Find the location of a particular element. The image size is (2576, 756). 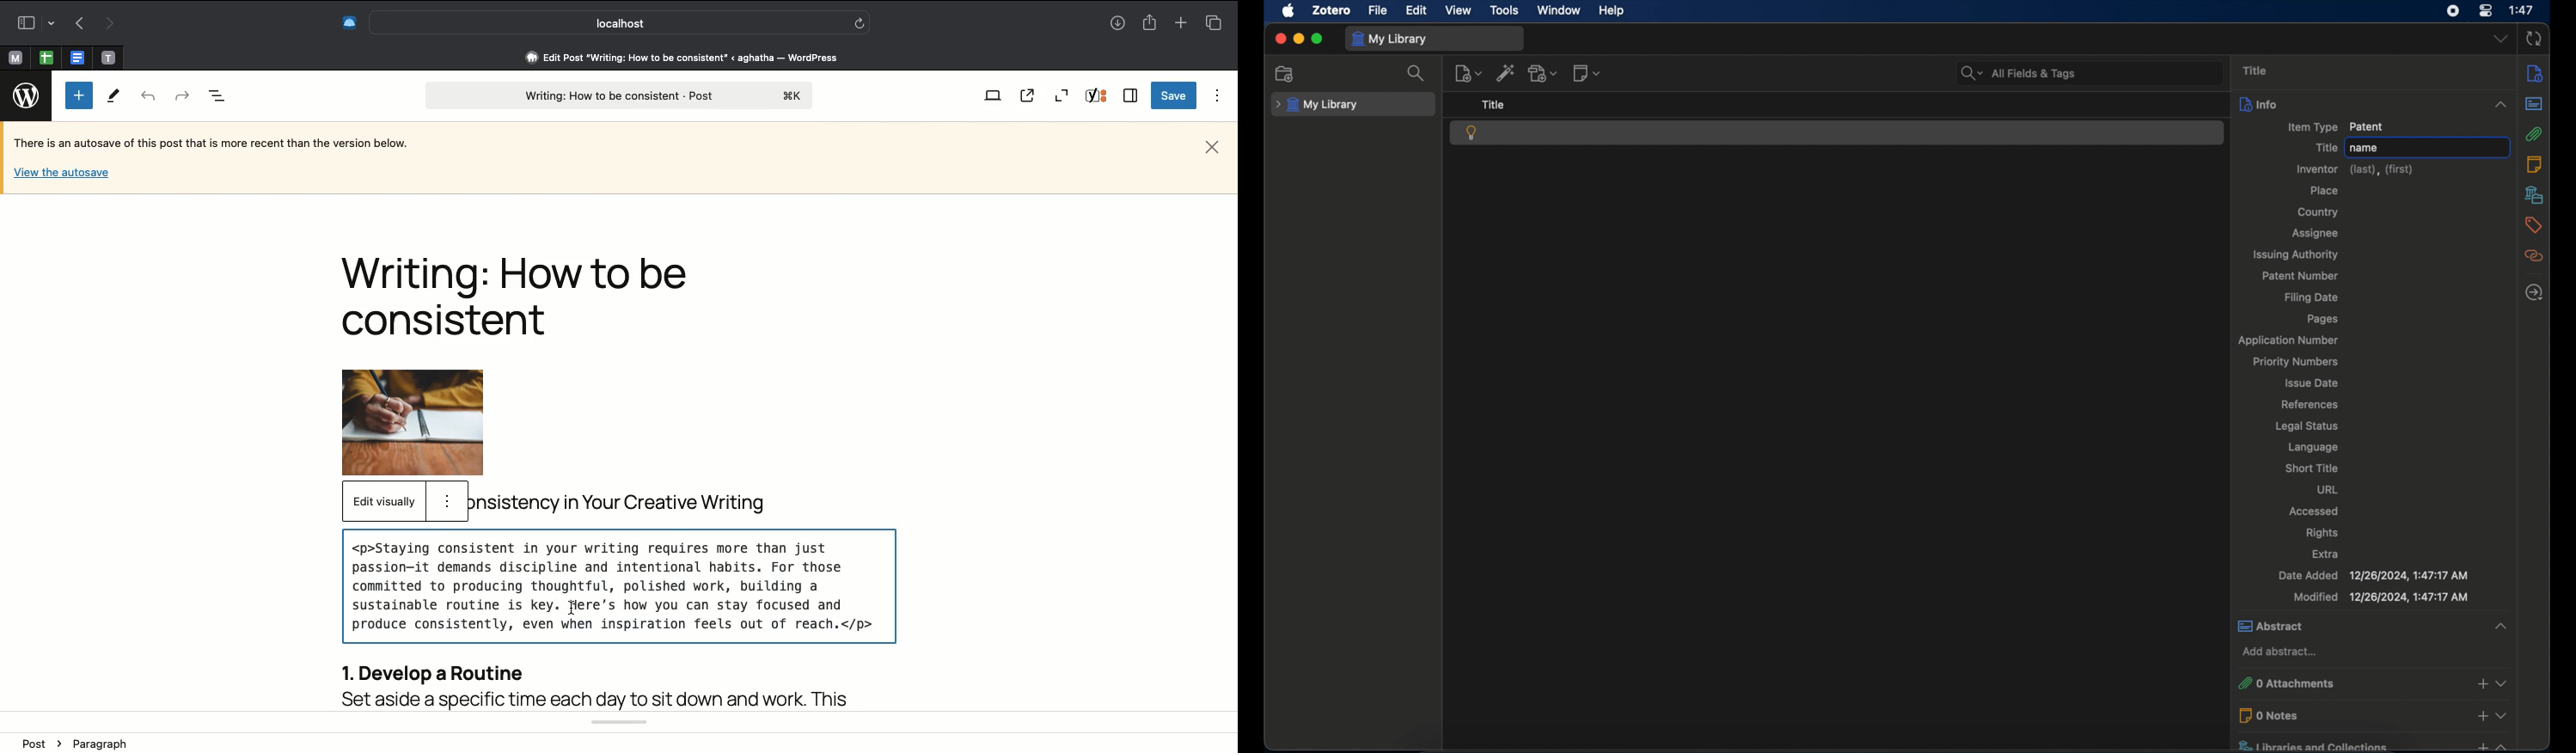

Post is located at coordinates (43, 743).